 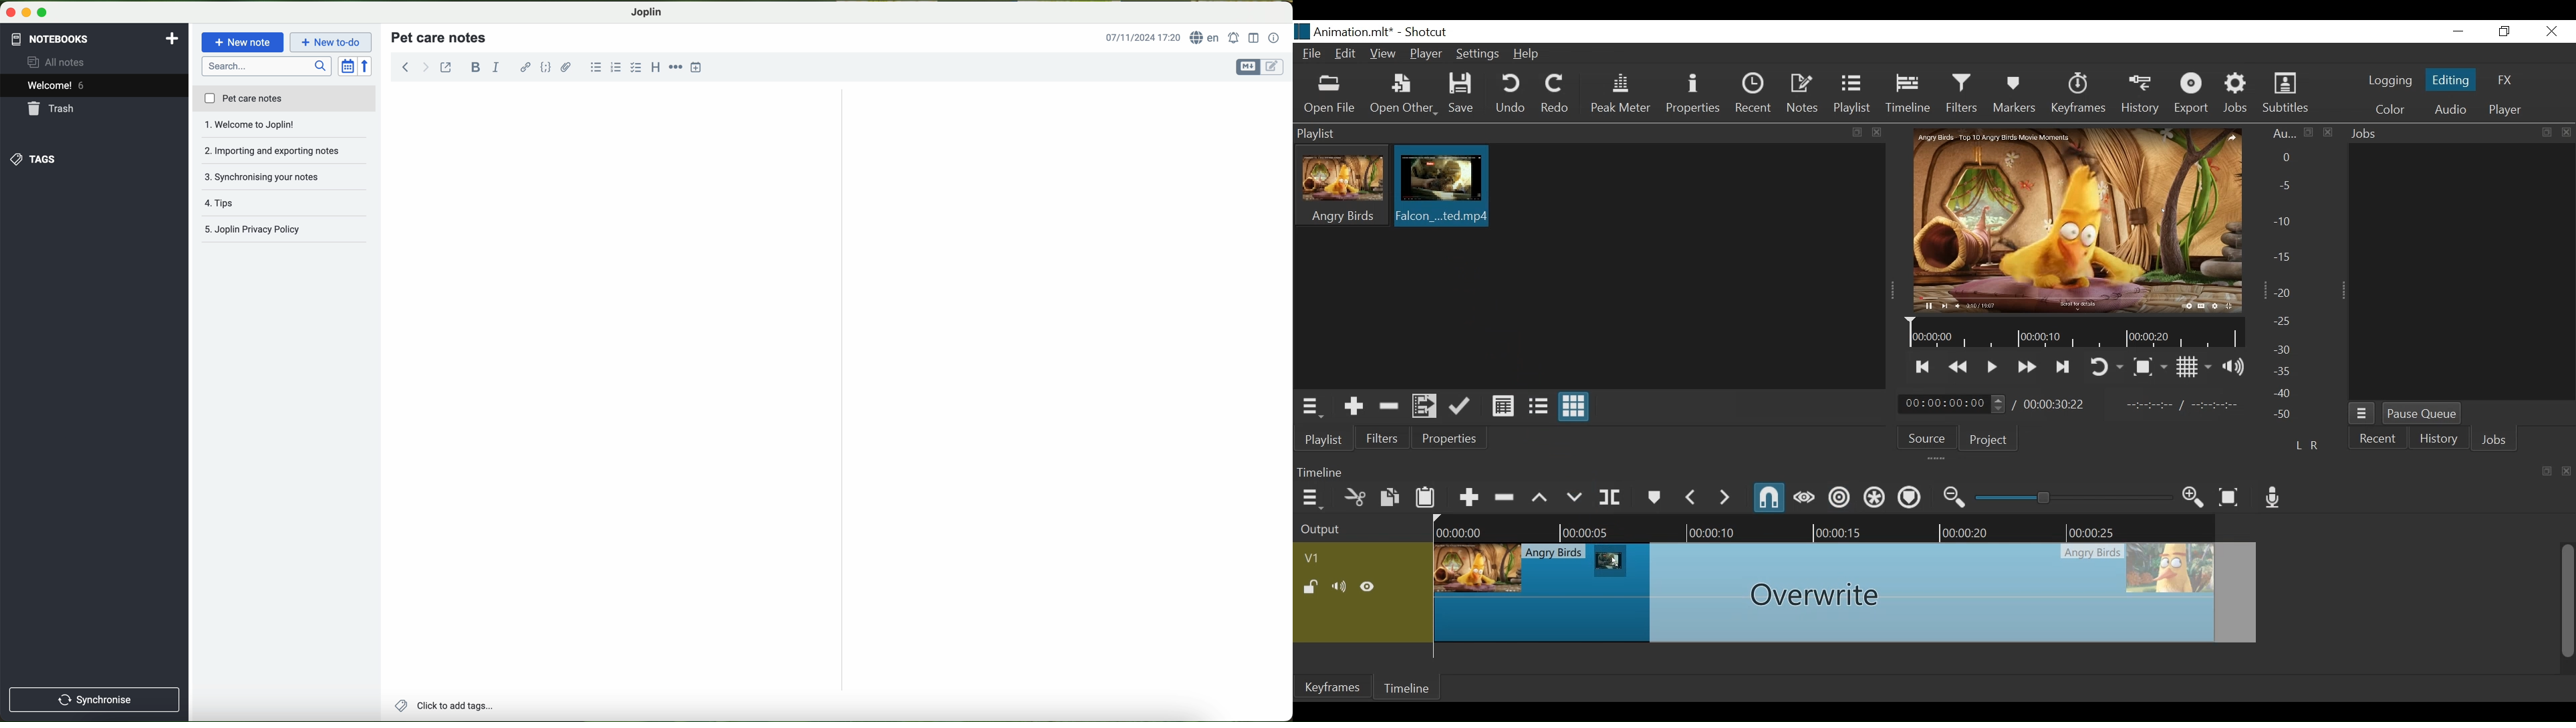 I want to click on Open Other, so click(x=1403, y=96).